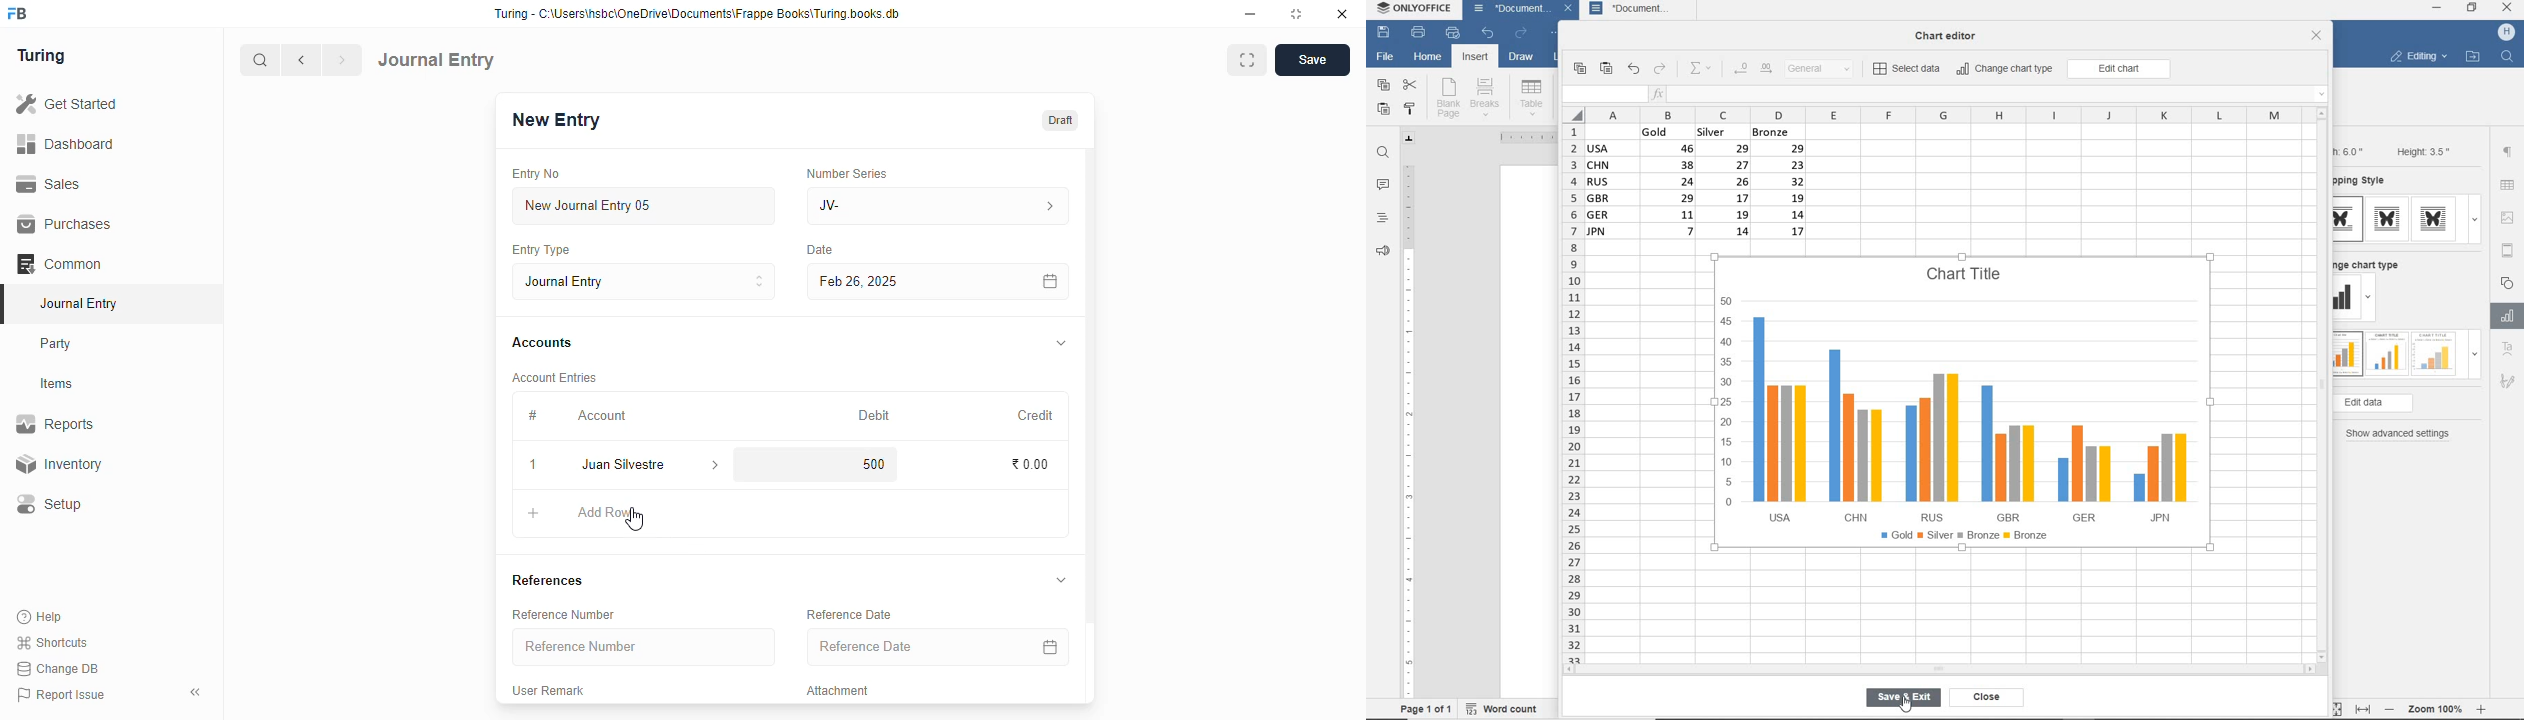 This screenshot has width=2548, height=728. Describe the element at coordinates (627, 465) in the screenshot. I see `juan silvestre` at that location.